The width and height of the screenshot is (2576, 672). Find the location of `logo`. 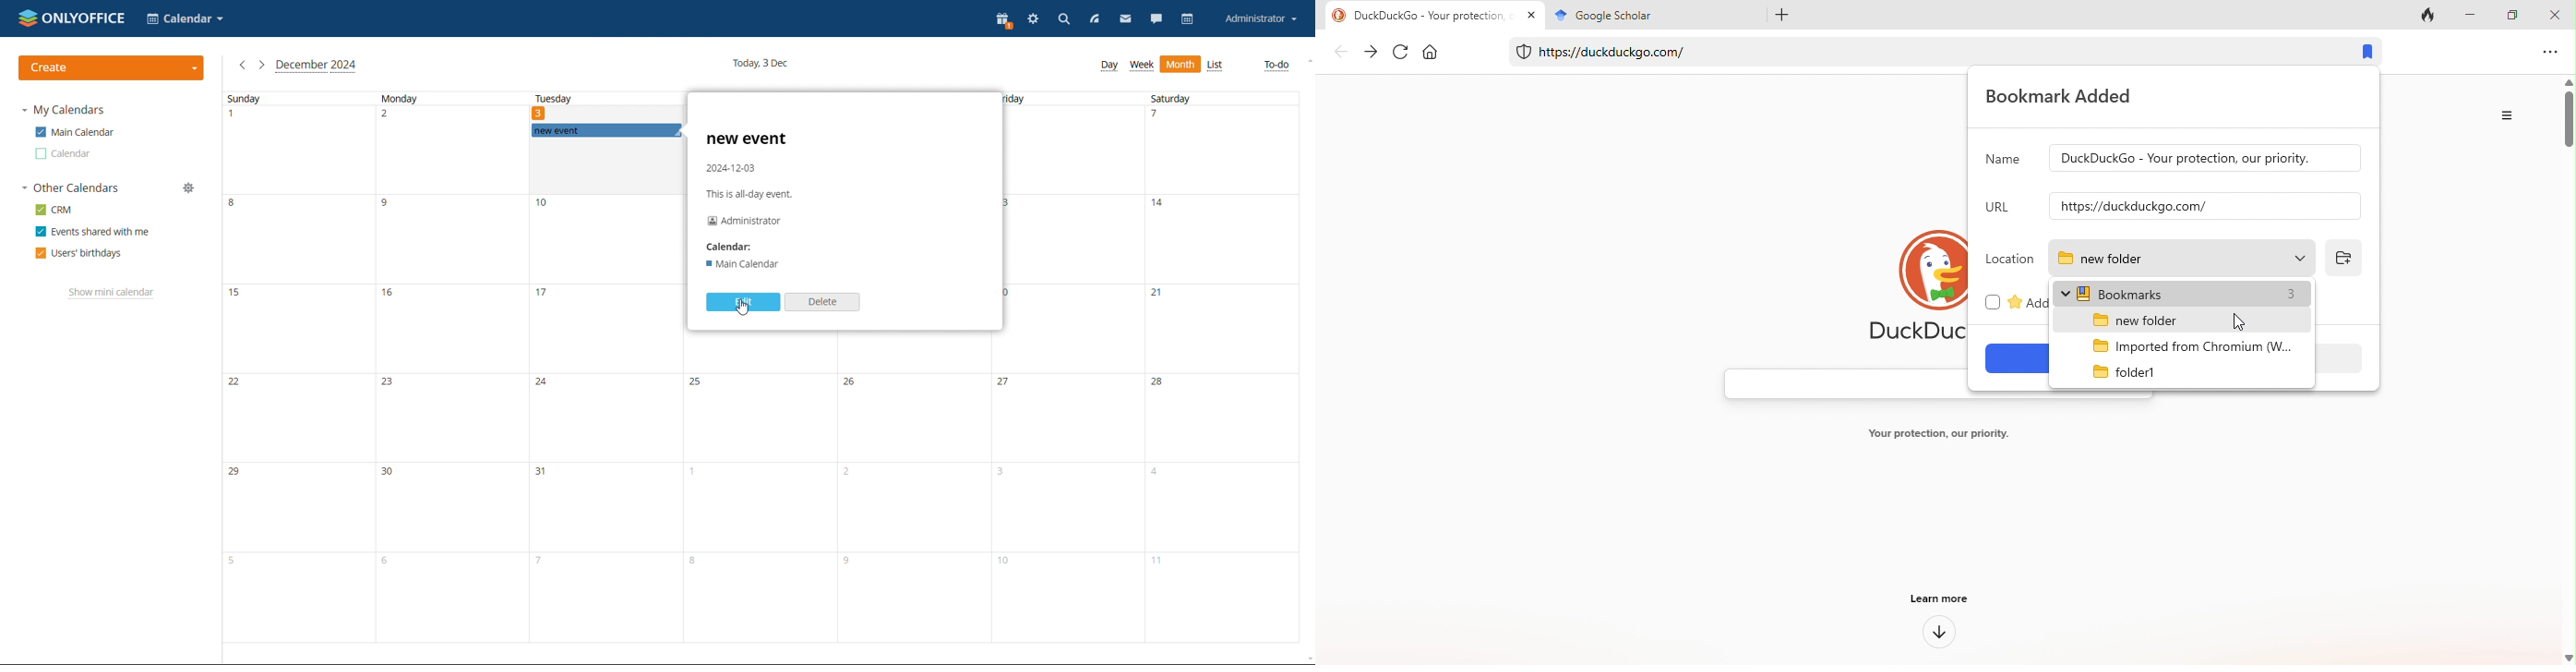

logo is located at coordinates (72, 17).